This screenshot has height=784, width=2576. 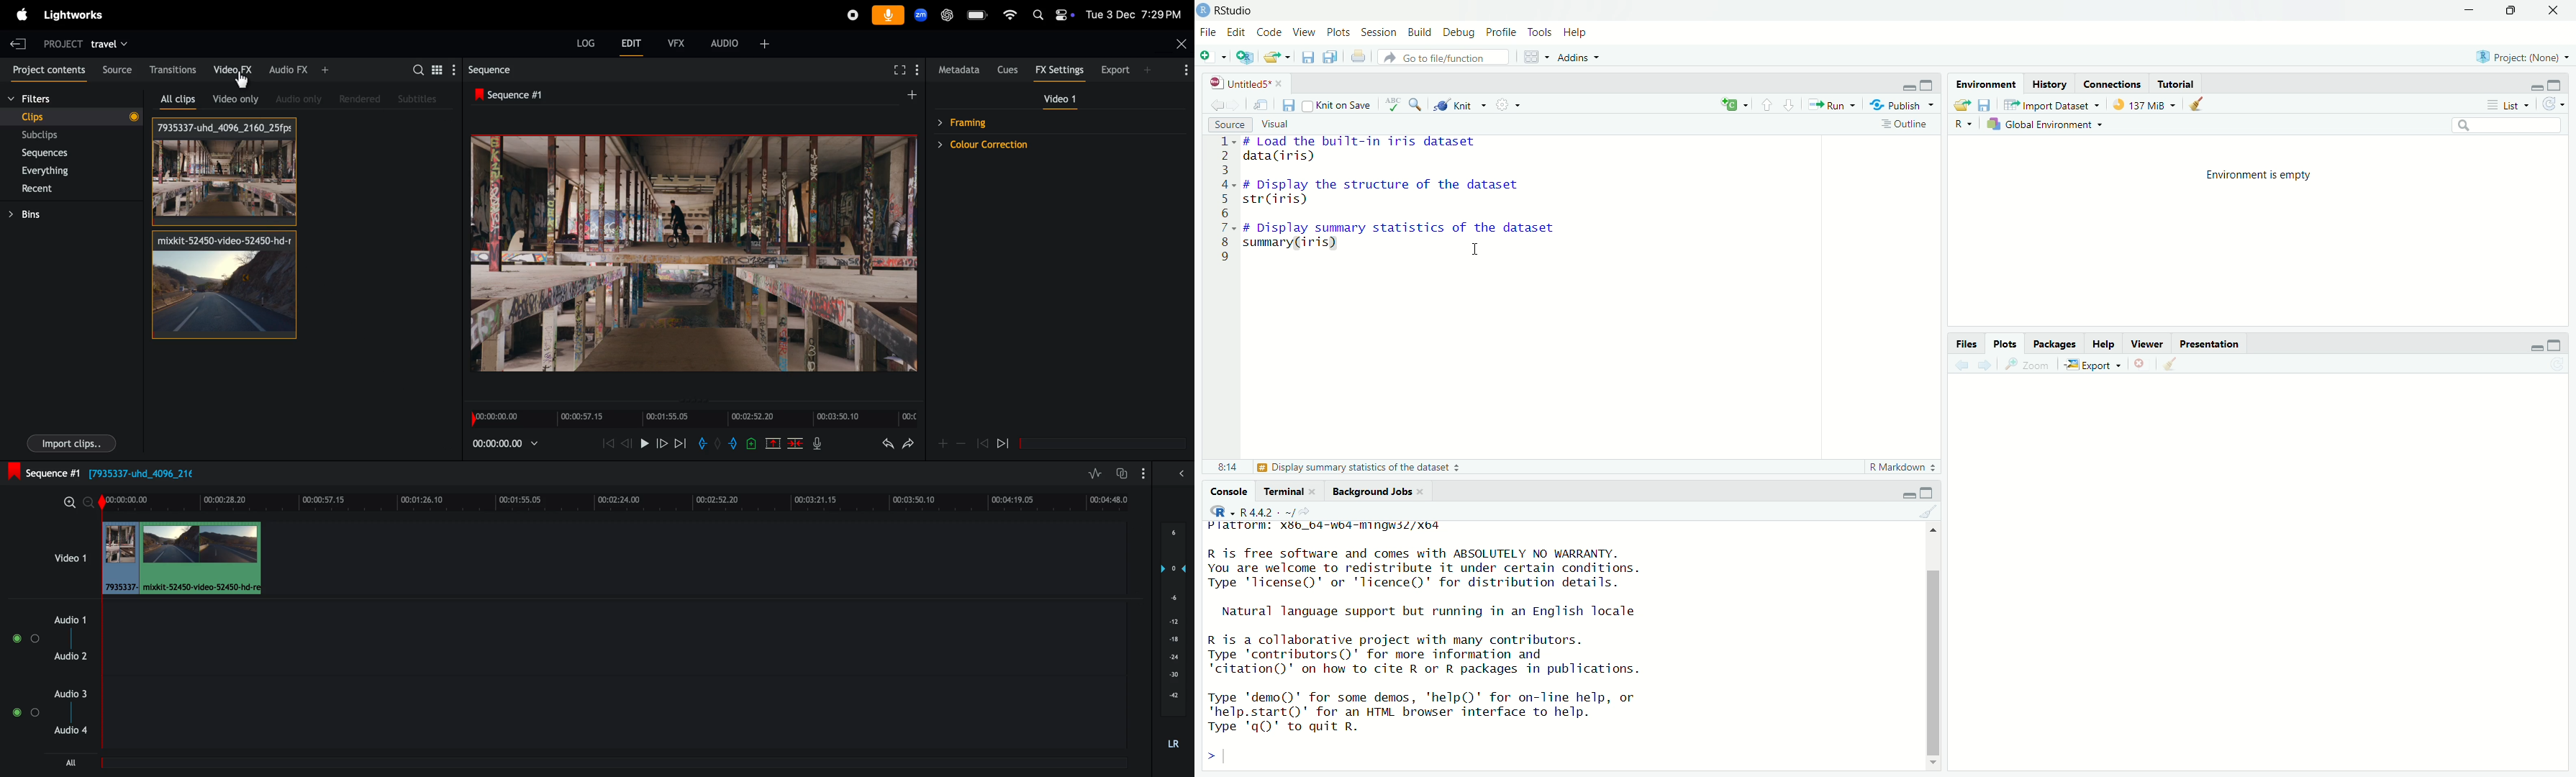 I want to click on Go to file/function, so click(x=1442, y=58).